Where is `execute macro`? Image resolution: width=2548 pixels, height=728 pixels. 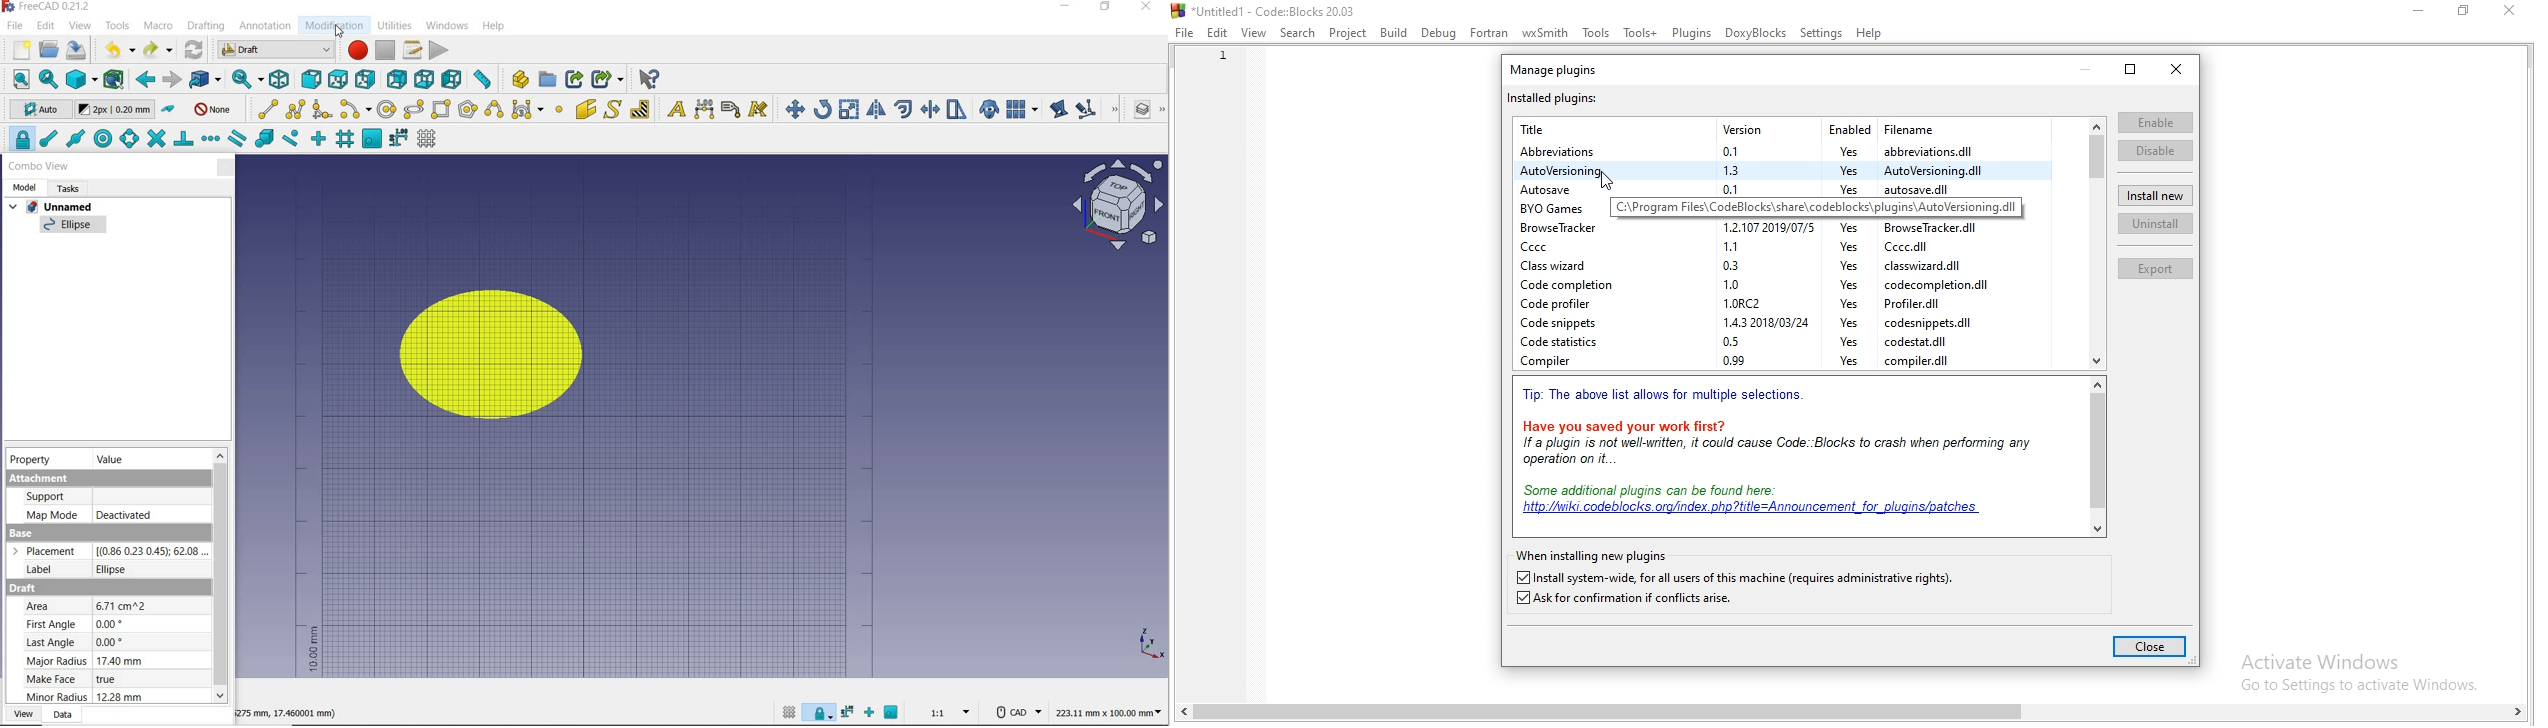
execute macro is located at coordinates (438, 49).